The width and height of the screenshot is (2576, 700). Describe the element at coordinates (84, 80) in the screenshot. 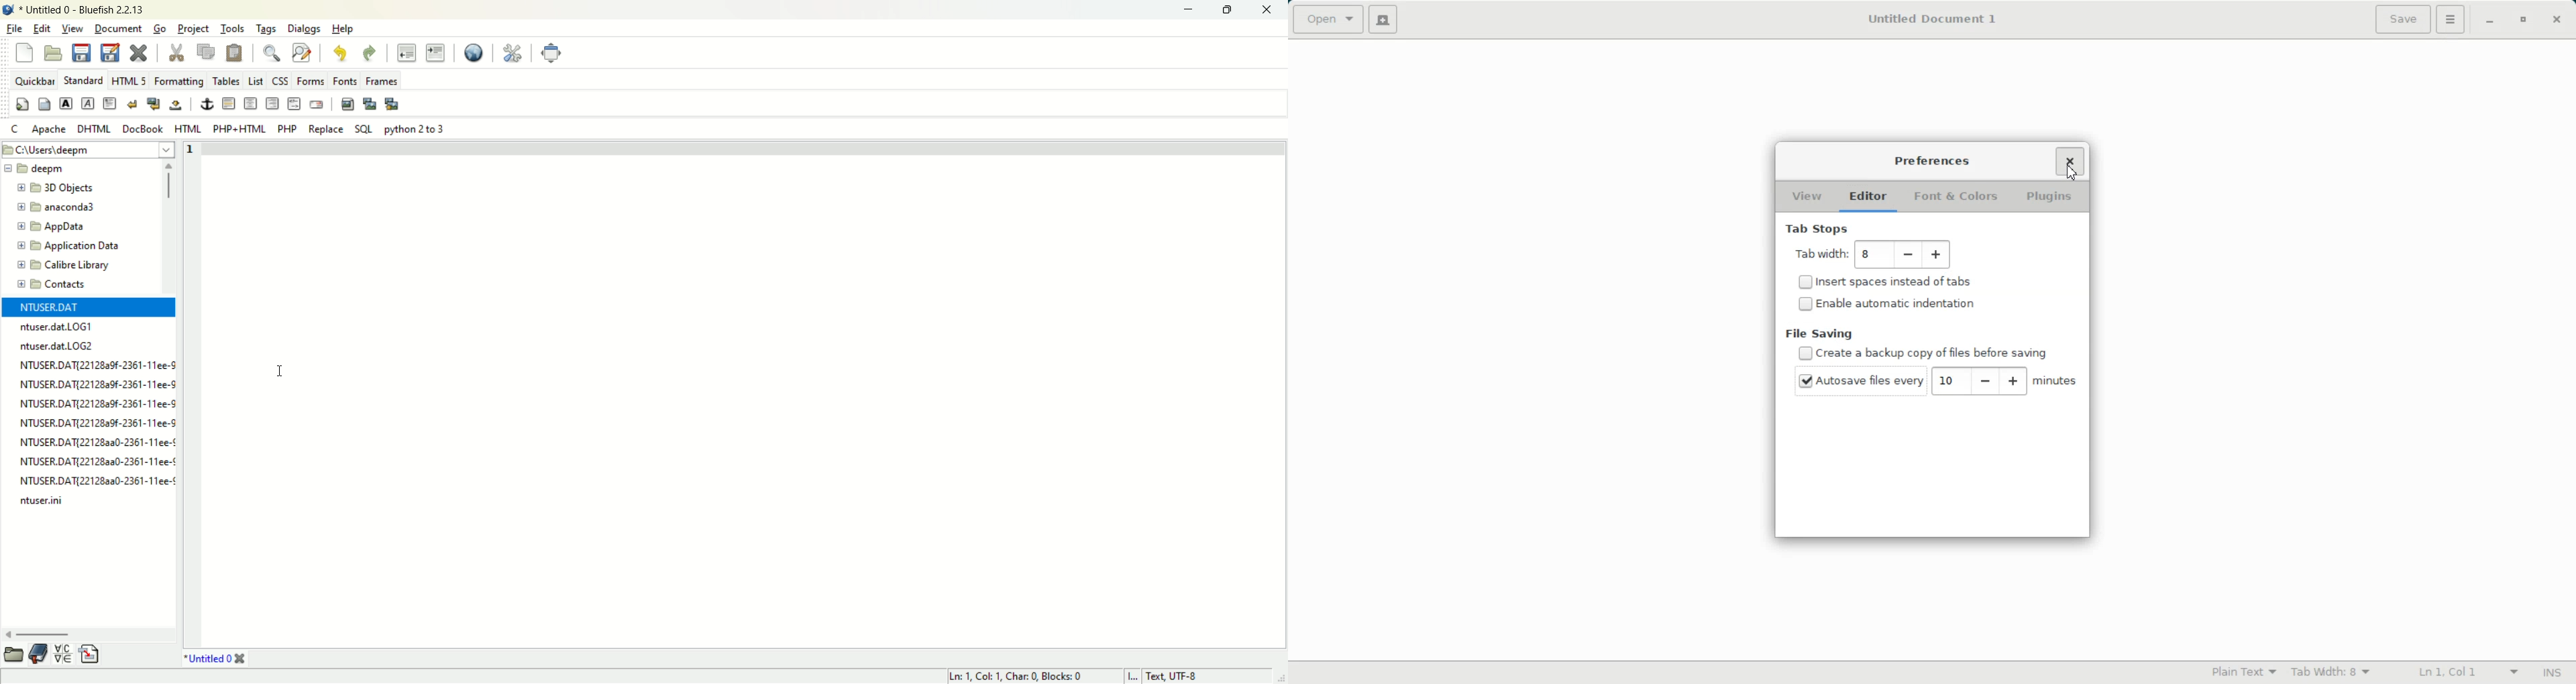

I see `standard` at that location.